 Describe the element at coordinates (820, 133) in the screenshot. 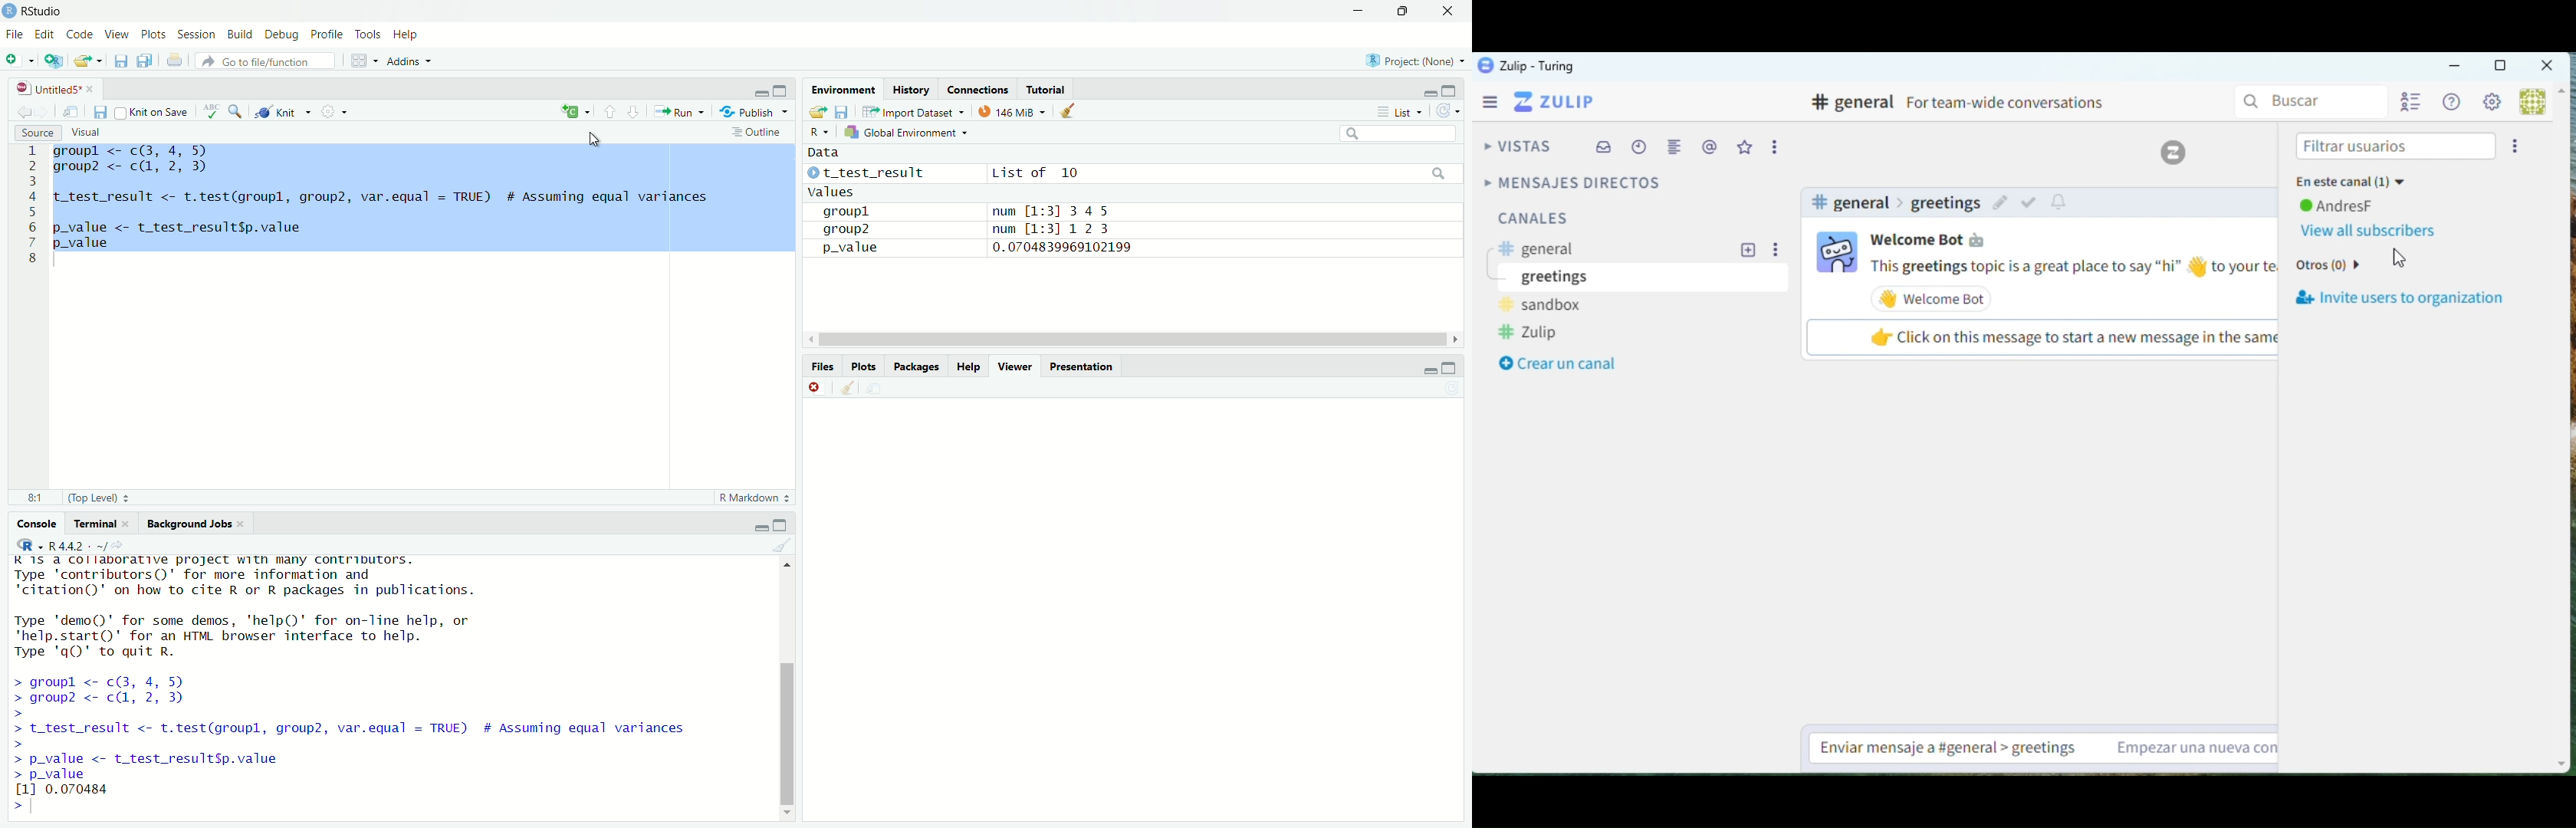

I see `` at that location.